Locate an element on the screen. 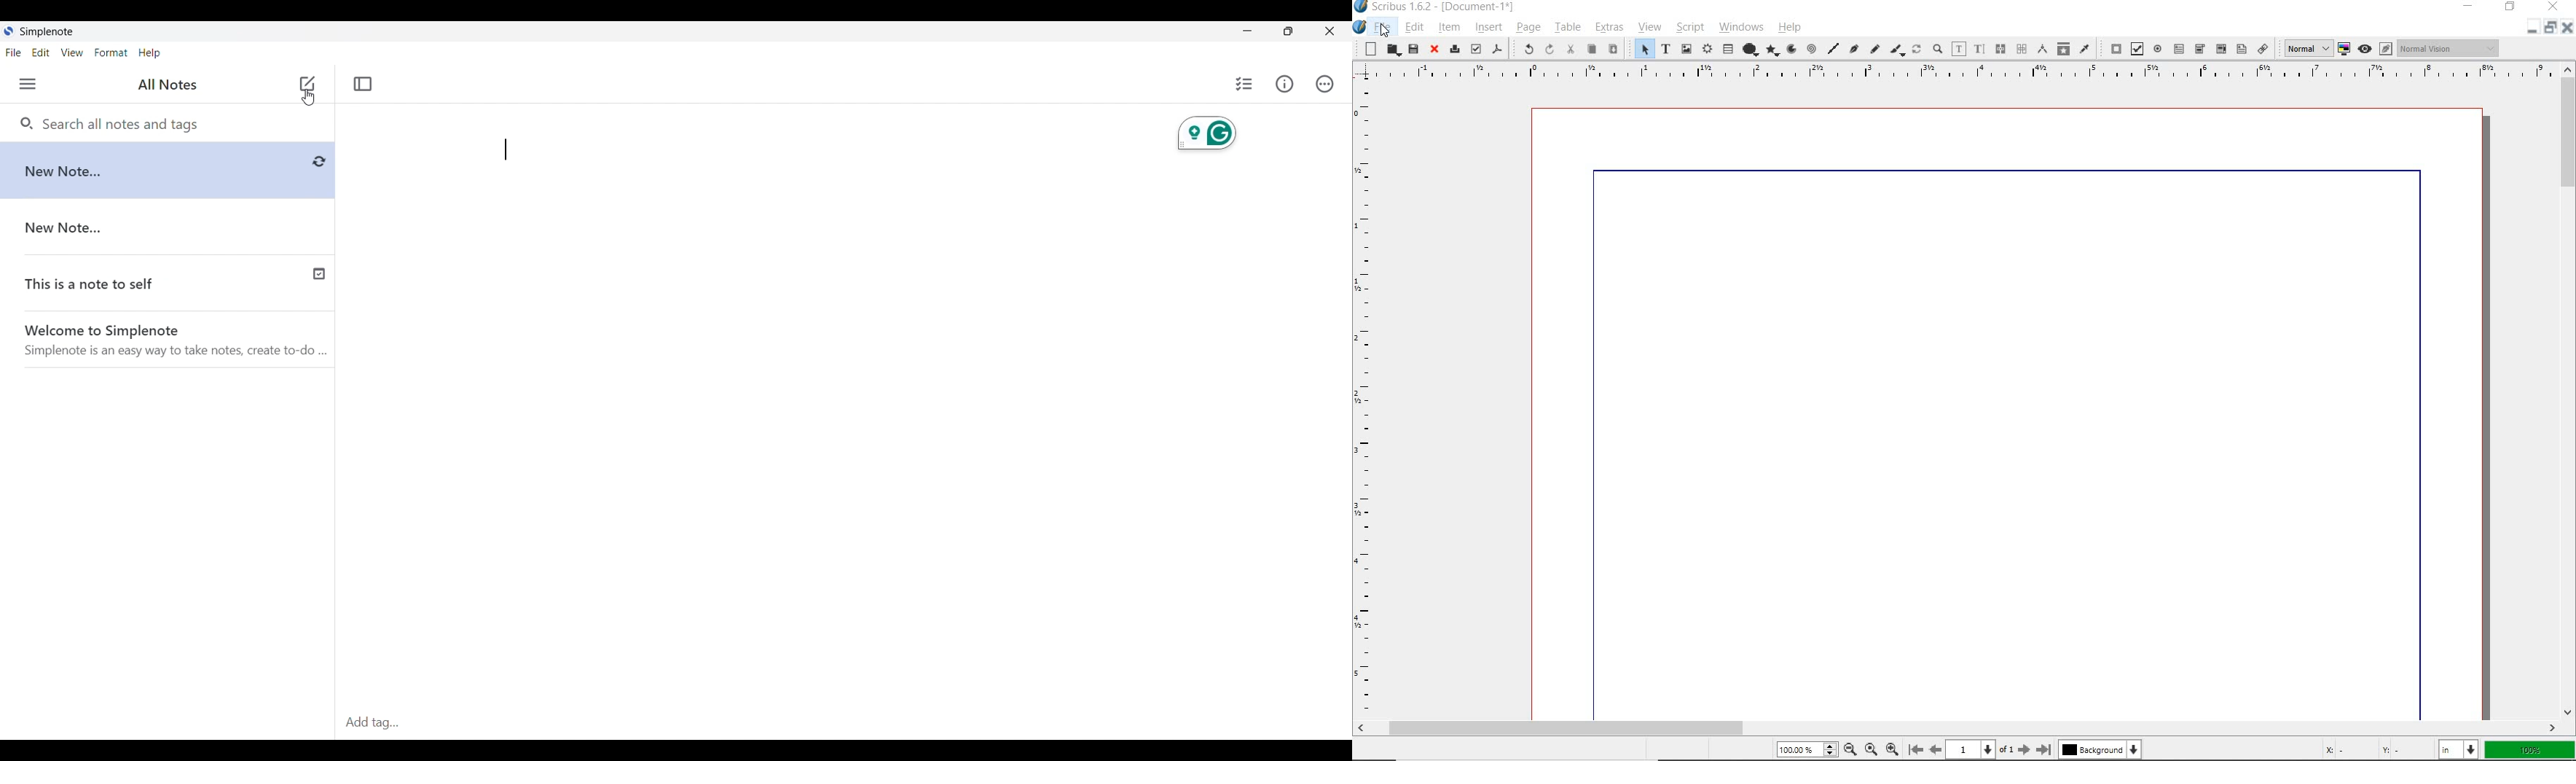  pdf check box is located at coordinates (2137, 49).